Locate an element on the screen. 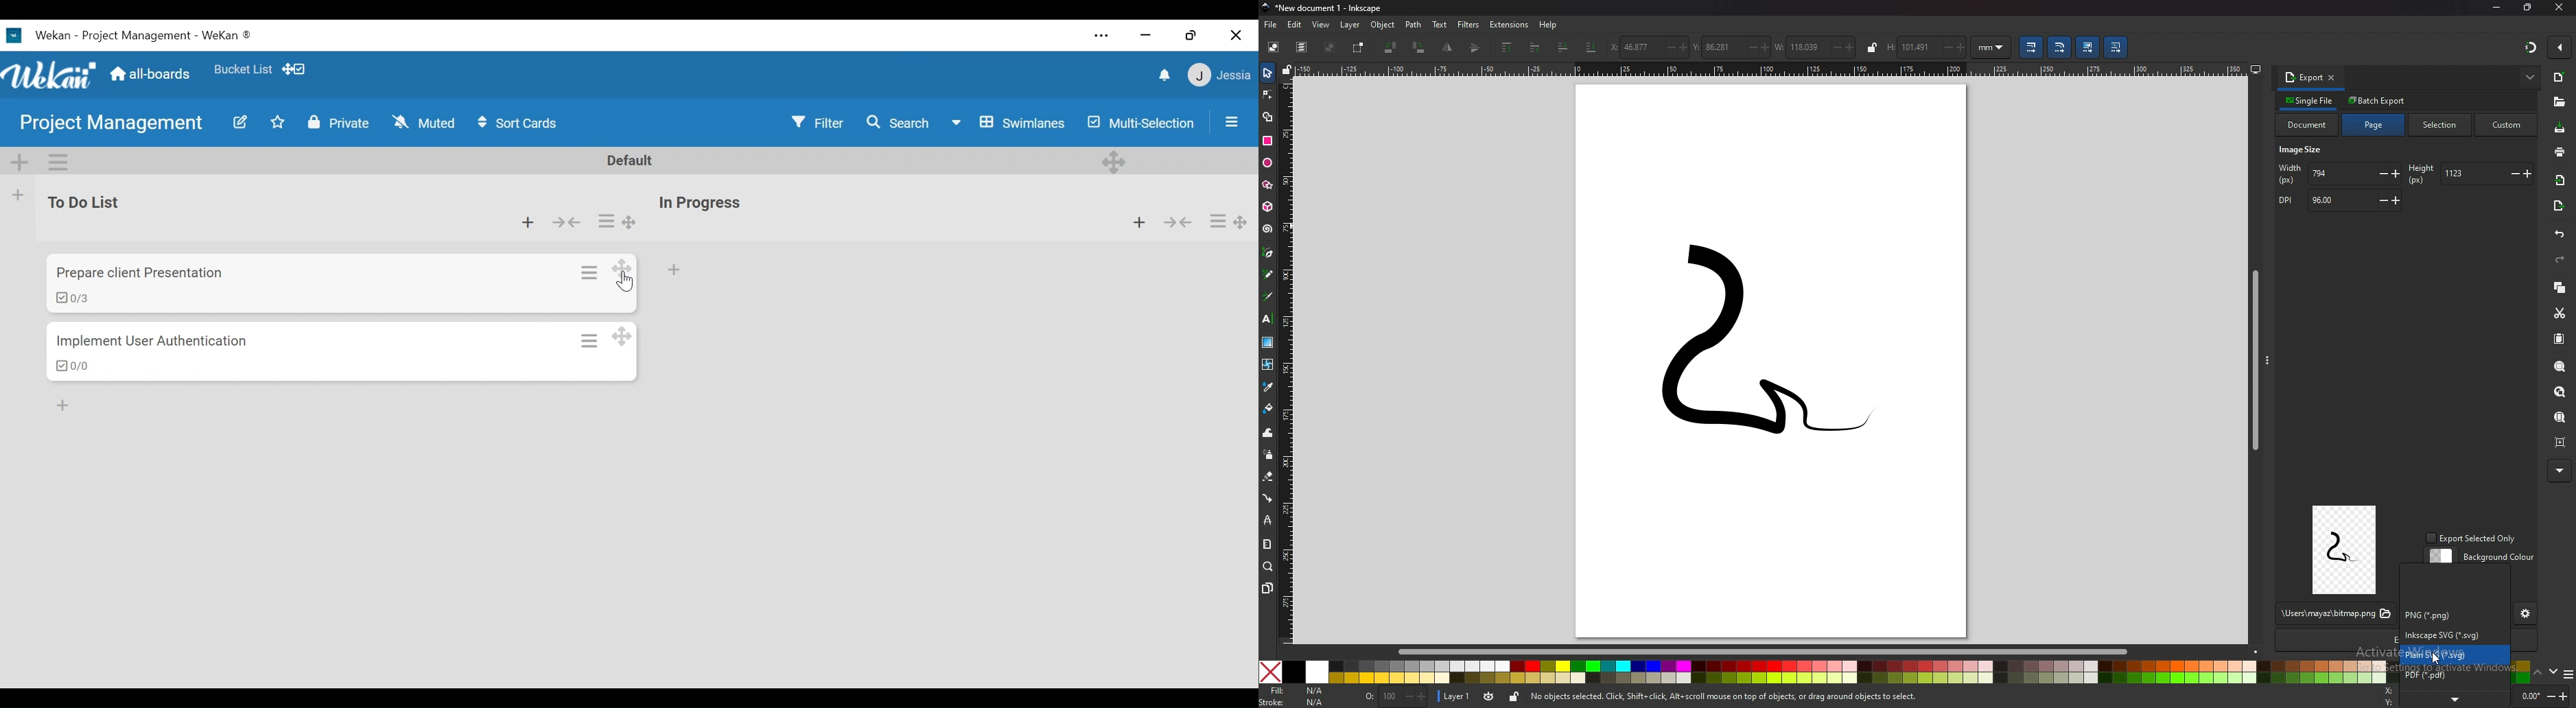  Add Swimlane is located at coordinates (22, 161).